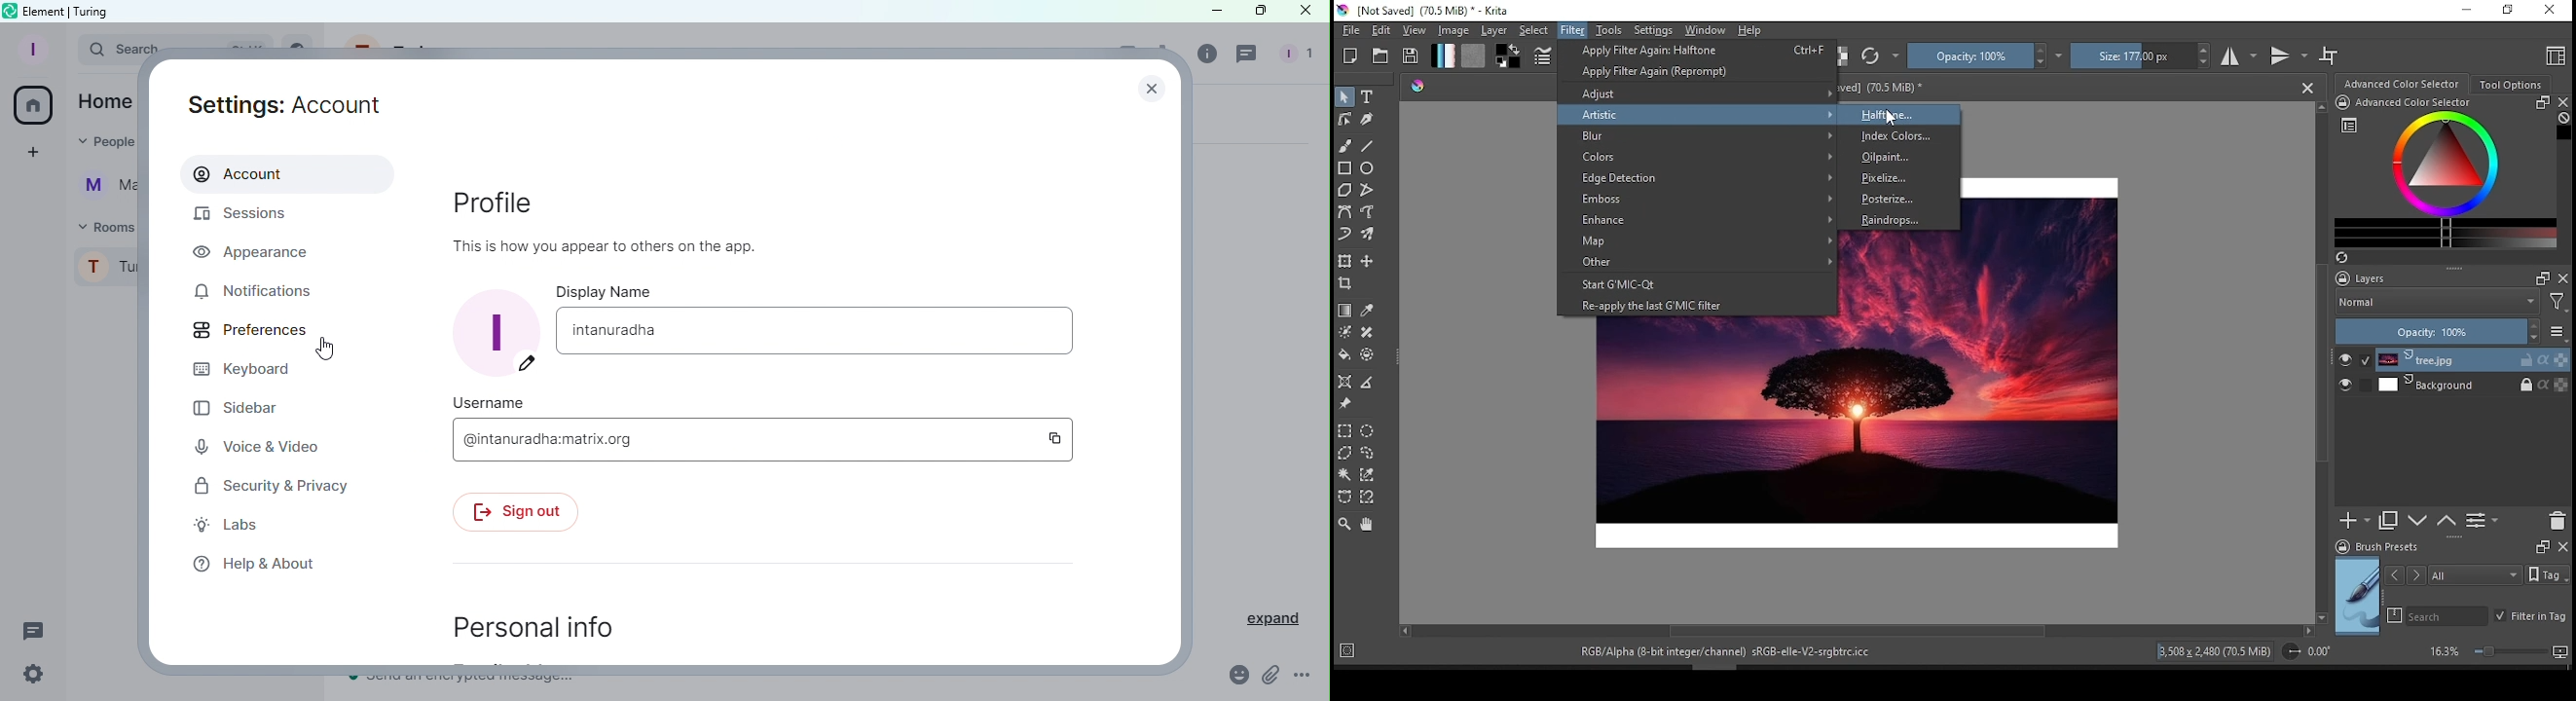  What do you see at coordinates (1898, 198) in the screenshot?
I see `posterize` at bounding box center [1898, 198].